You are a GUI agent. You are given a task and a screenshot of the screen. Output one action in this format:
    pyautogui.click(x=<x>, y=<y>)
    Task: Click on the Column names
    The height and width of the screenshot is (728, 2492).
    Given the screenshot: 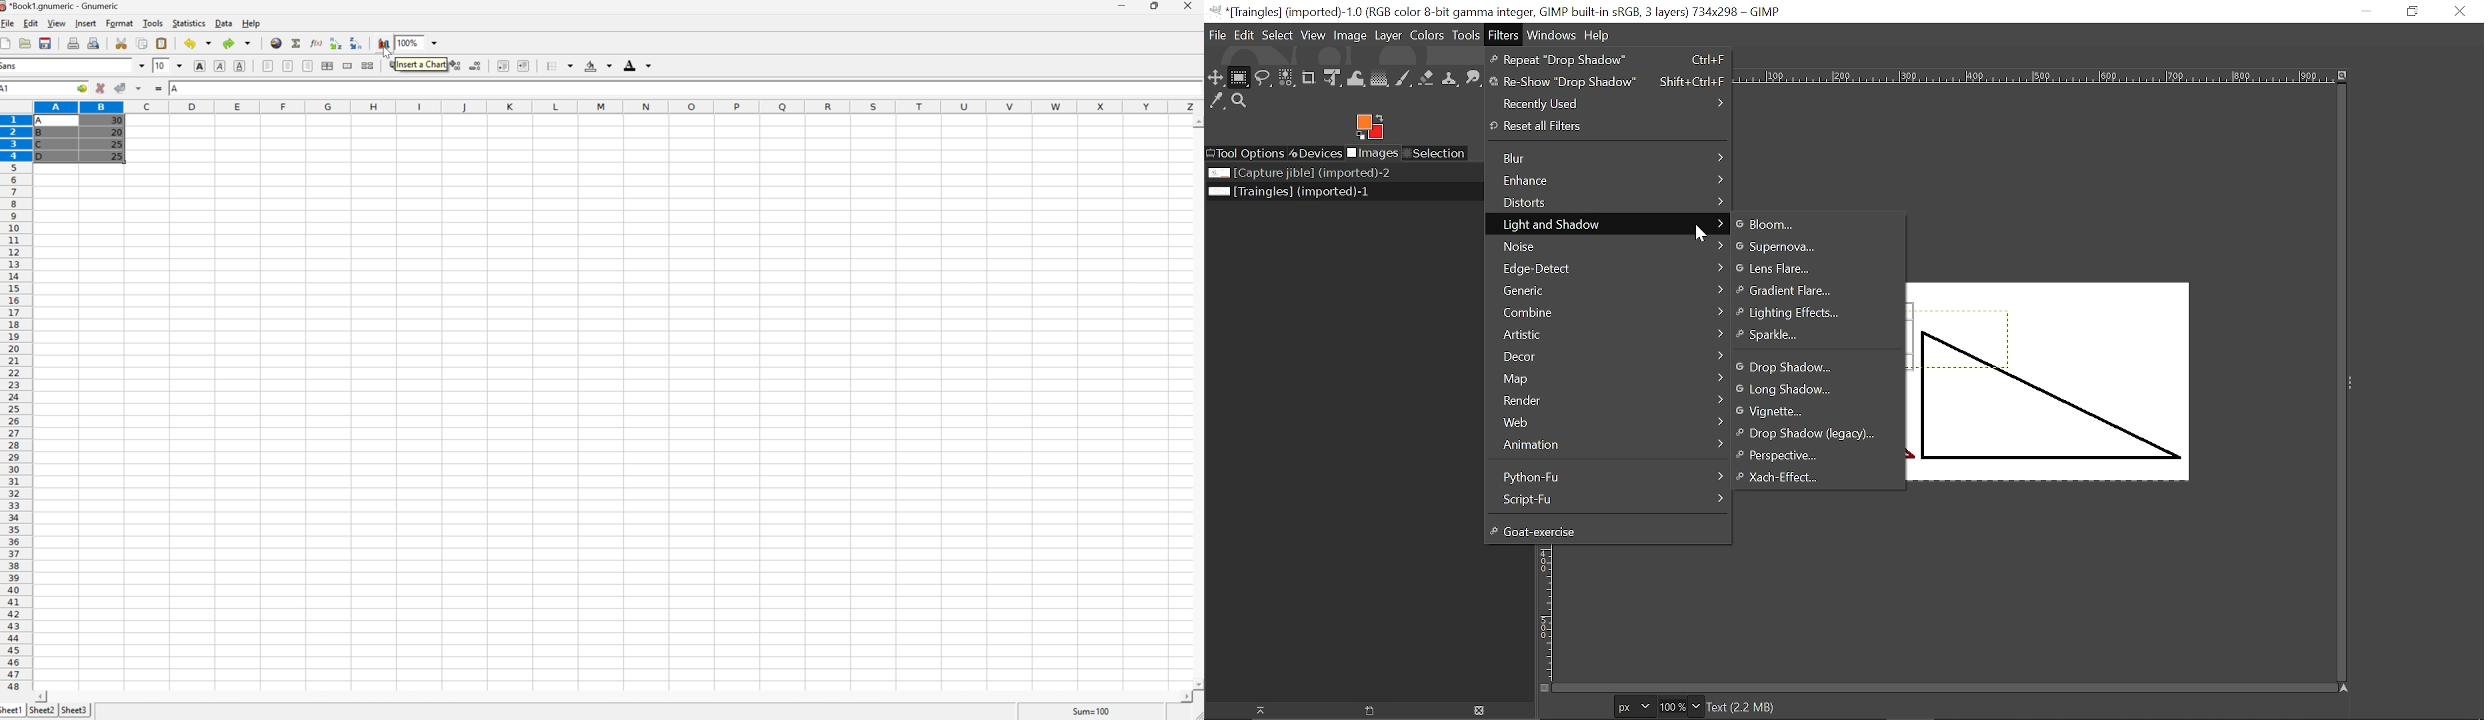 What is the action you would take?
    pyautogui.click(x=618, y=106)
    